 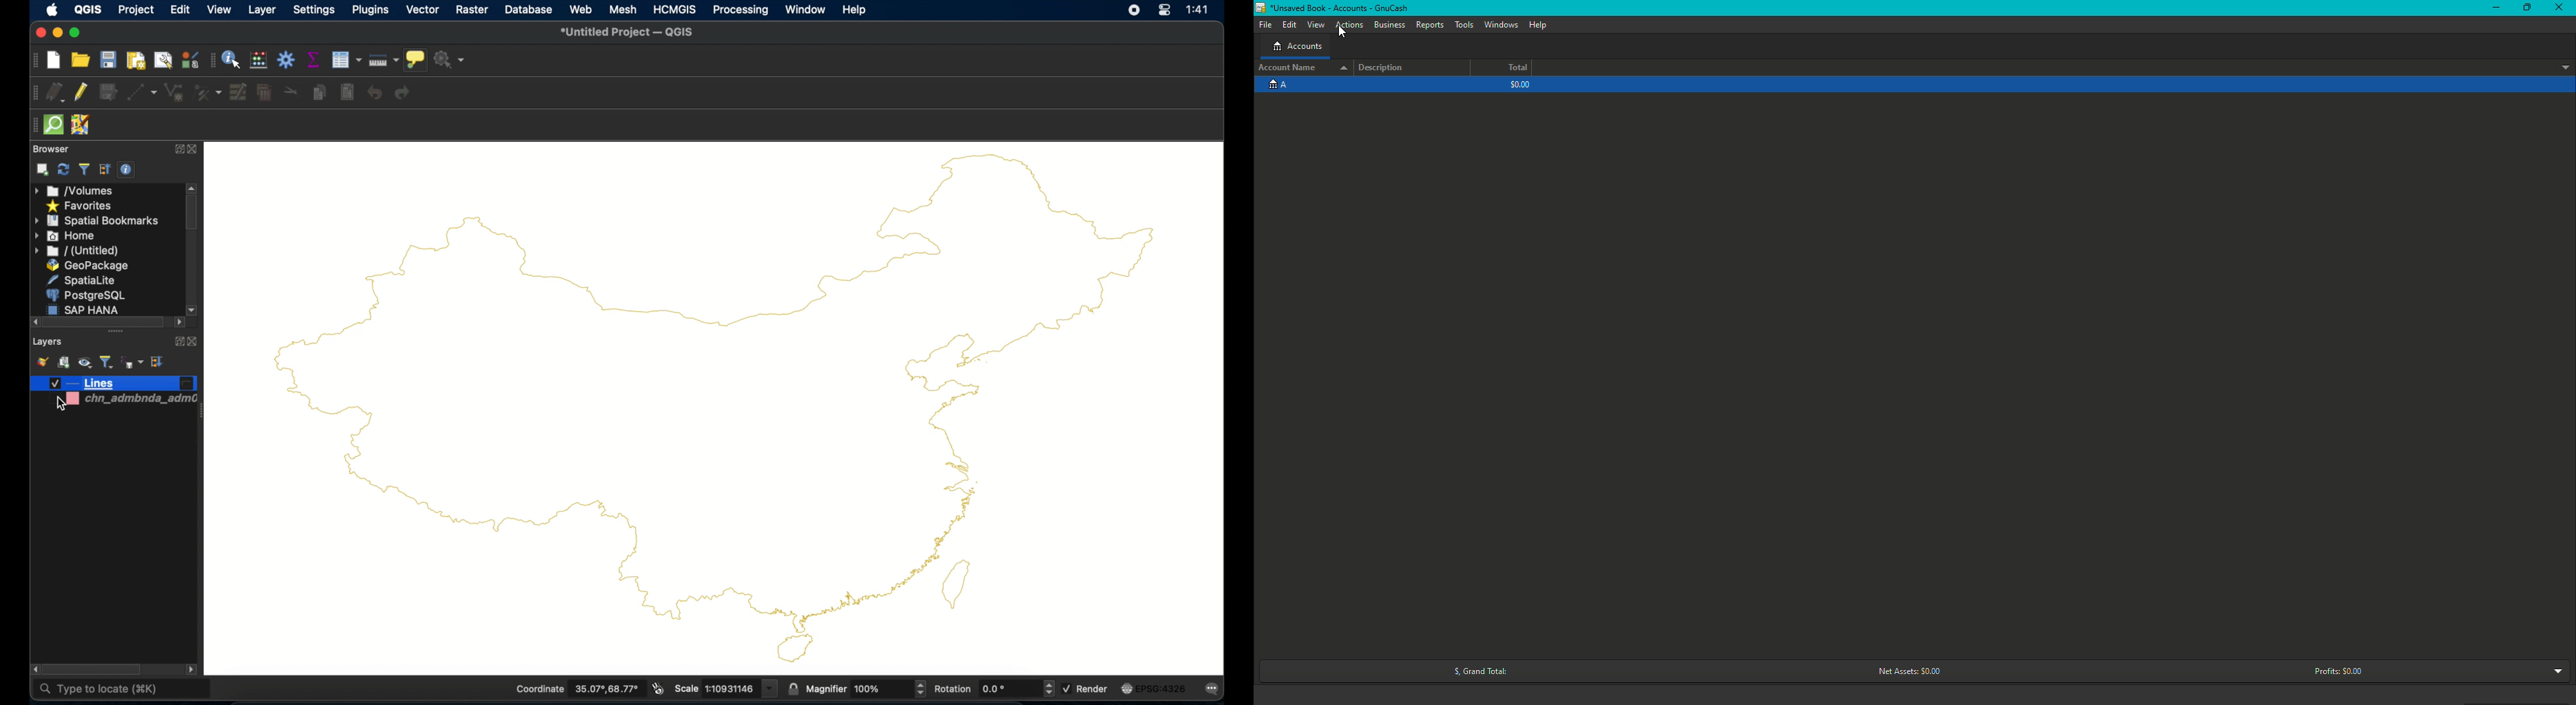 What do you see at coordinates (80, 60) in the screenshot?
I see `open project` at bounding box center [80, 60].